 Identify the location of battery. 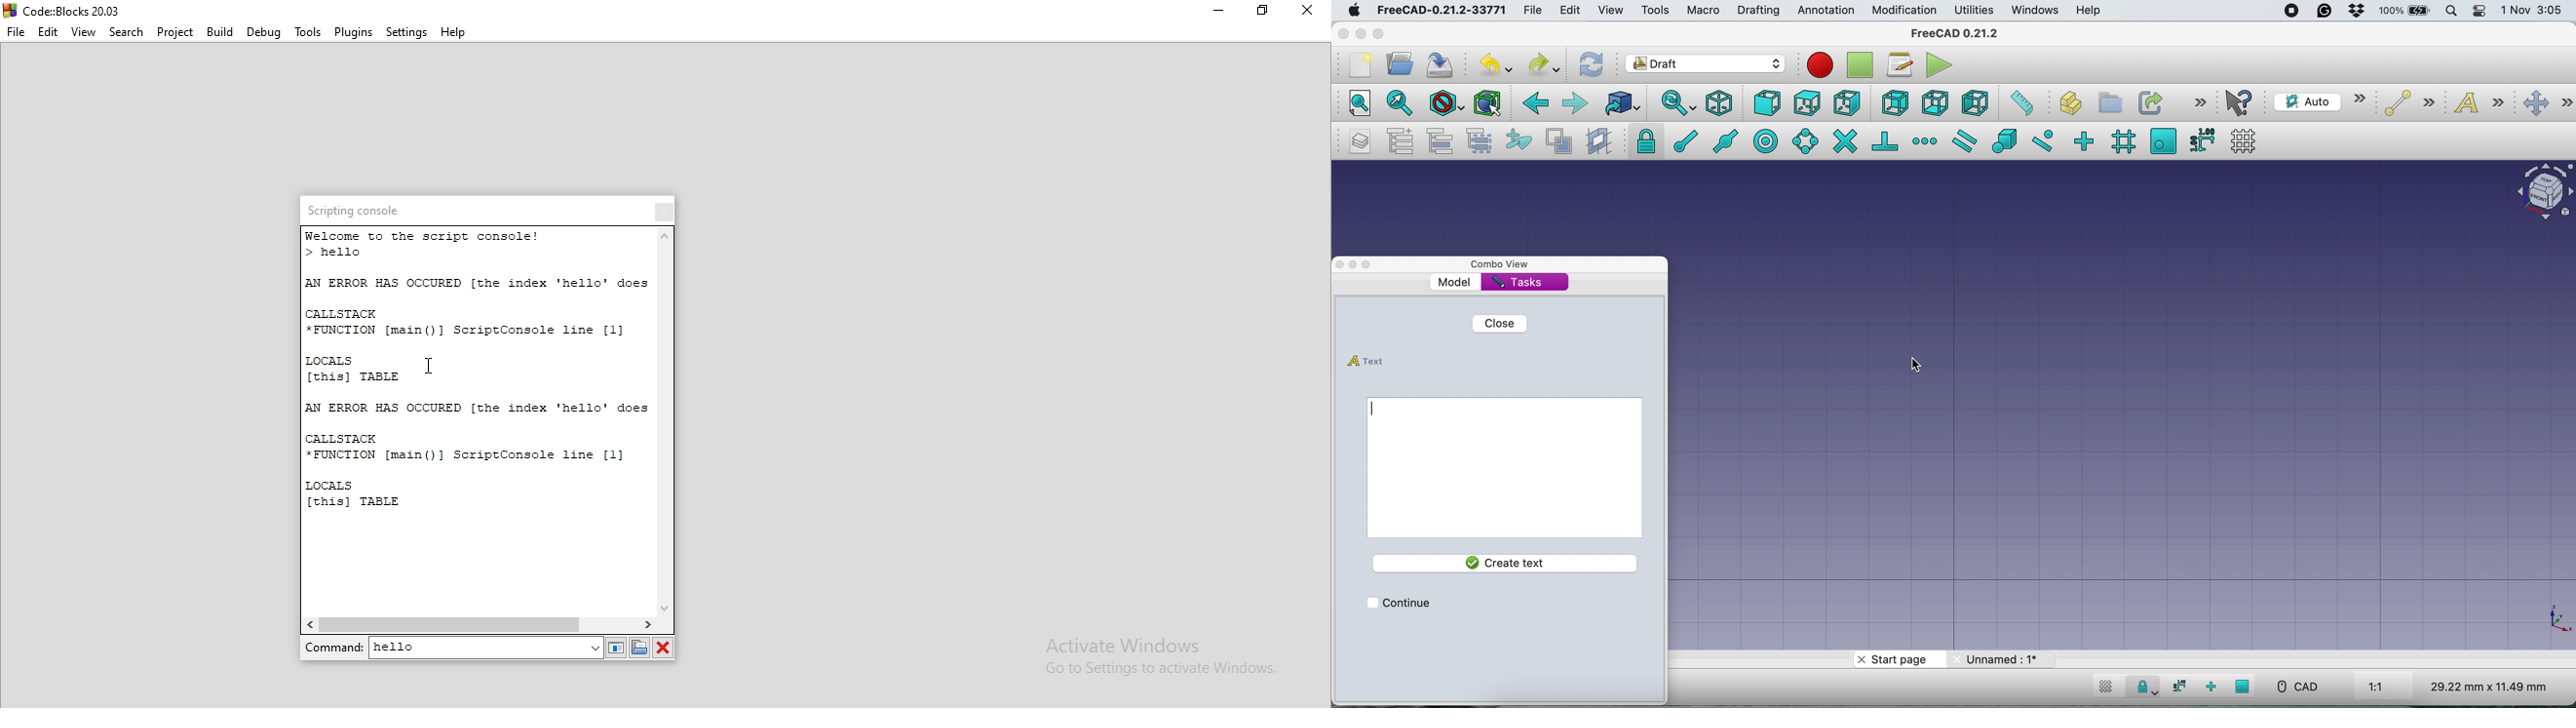
(2404, 10).